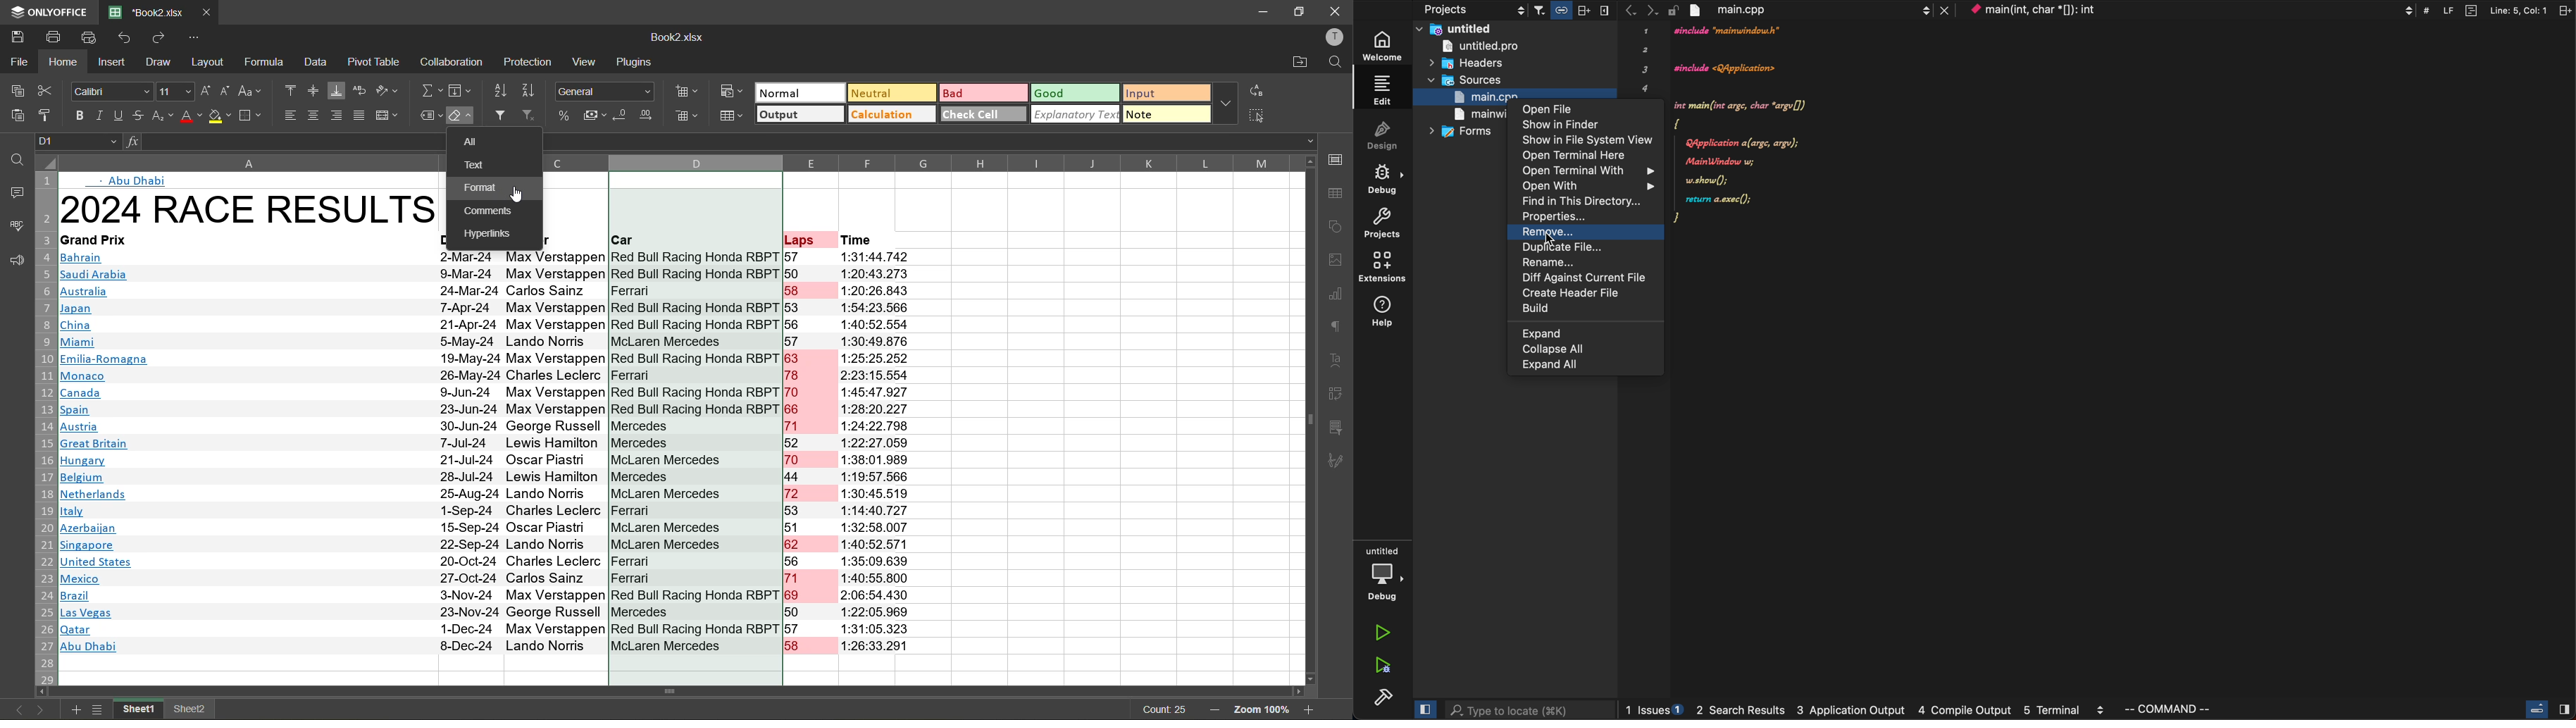 The height and width of the screenshot is (728, 2576). What do you see at coordinates (735, 114) in the screenshot?
I see `format as table` at bounding box center [735, 114].